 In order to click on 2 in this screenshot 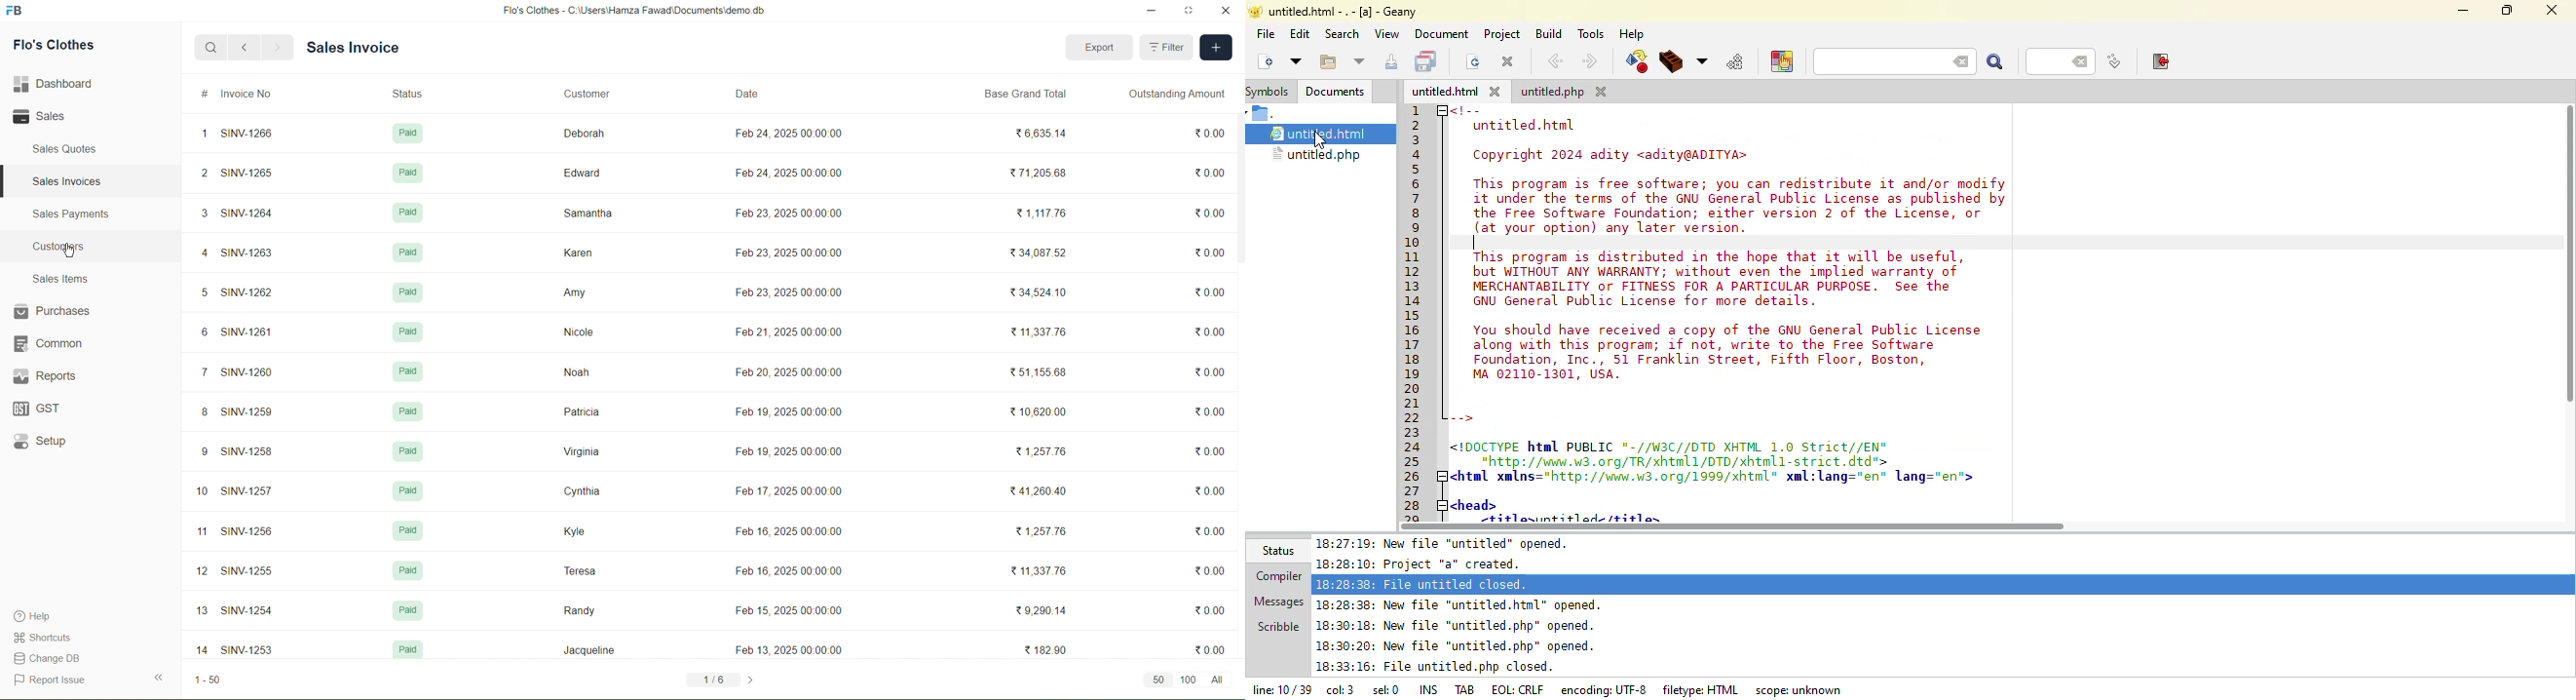, I will do `click(201, 171)`.